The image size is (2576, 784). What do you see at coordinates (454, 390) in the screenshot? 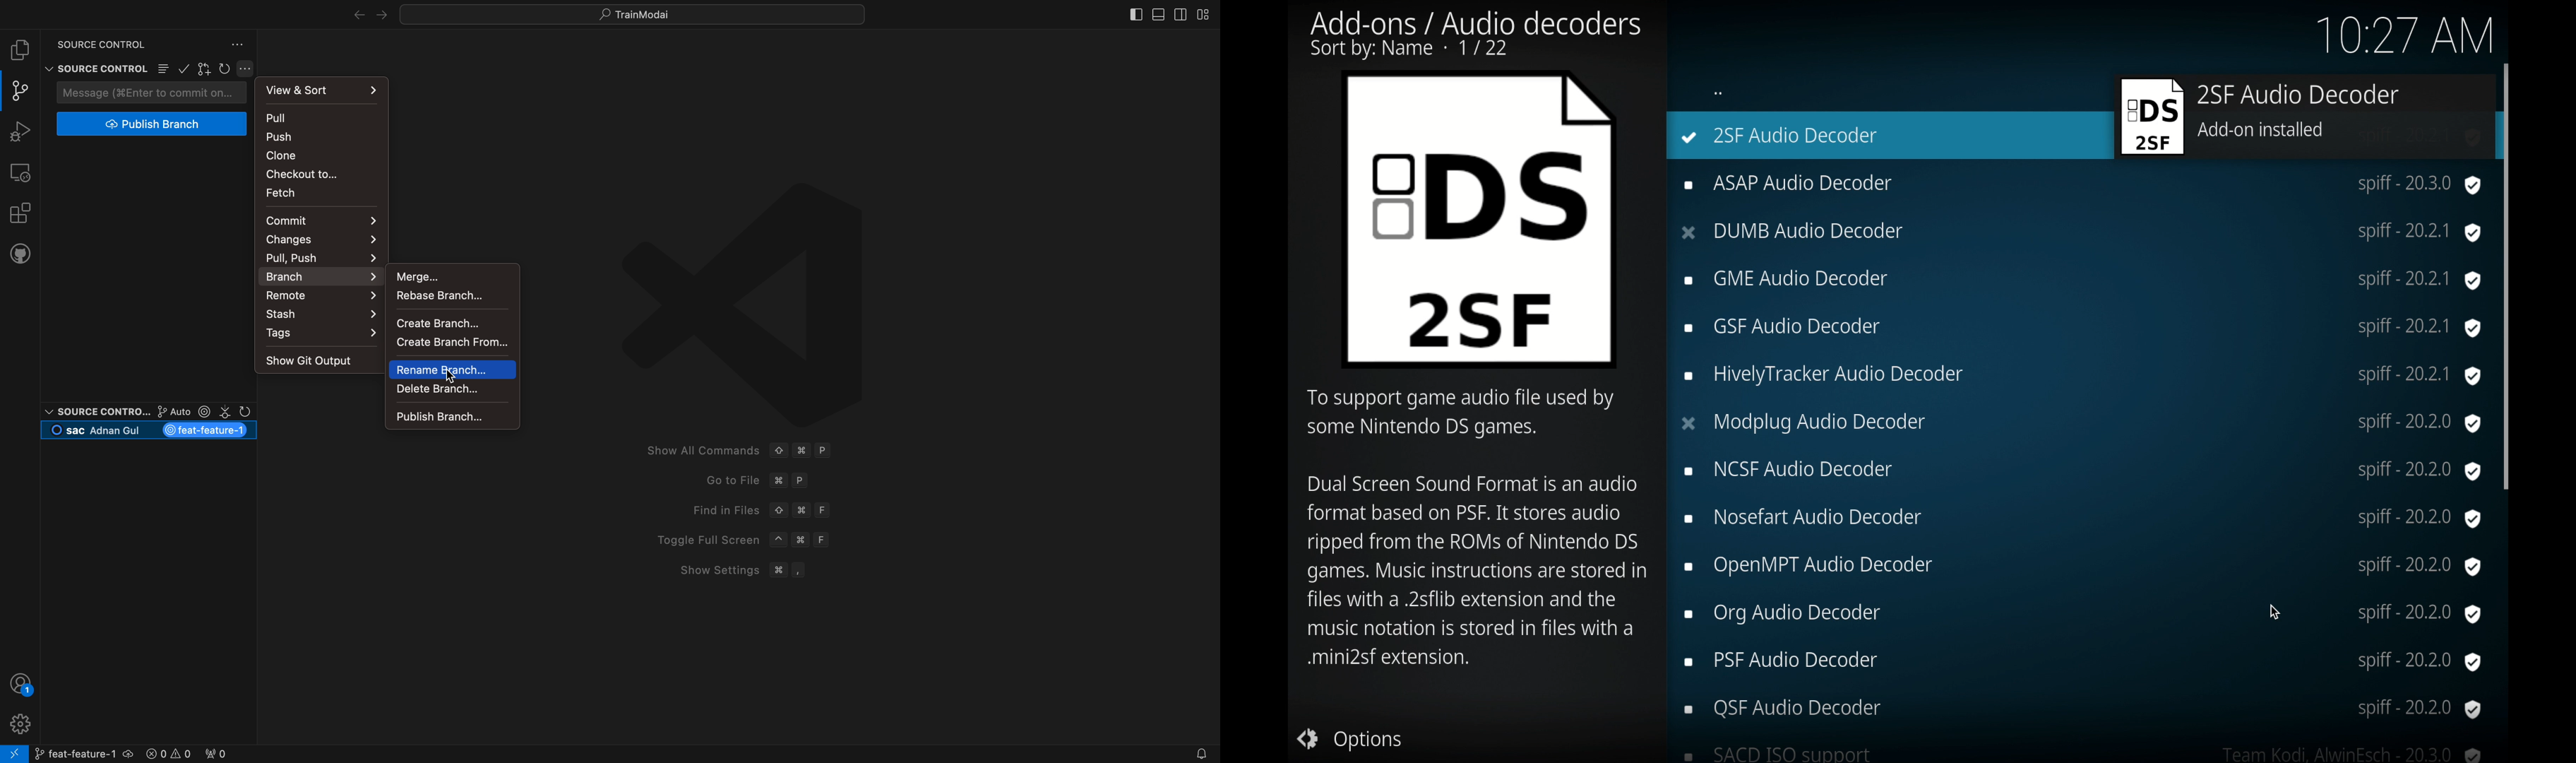
I see `delete` at bounding box center [454, 390].